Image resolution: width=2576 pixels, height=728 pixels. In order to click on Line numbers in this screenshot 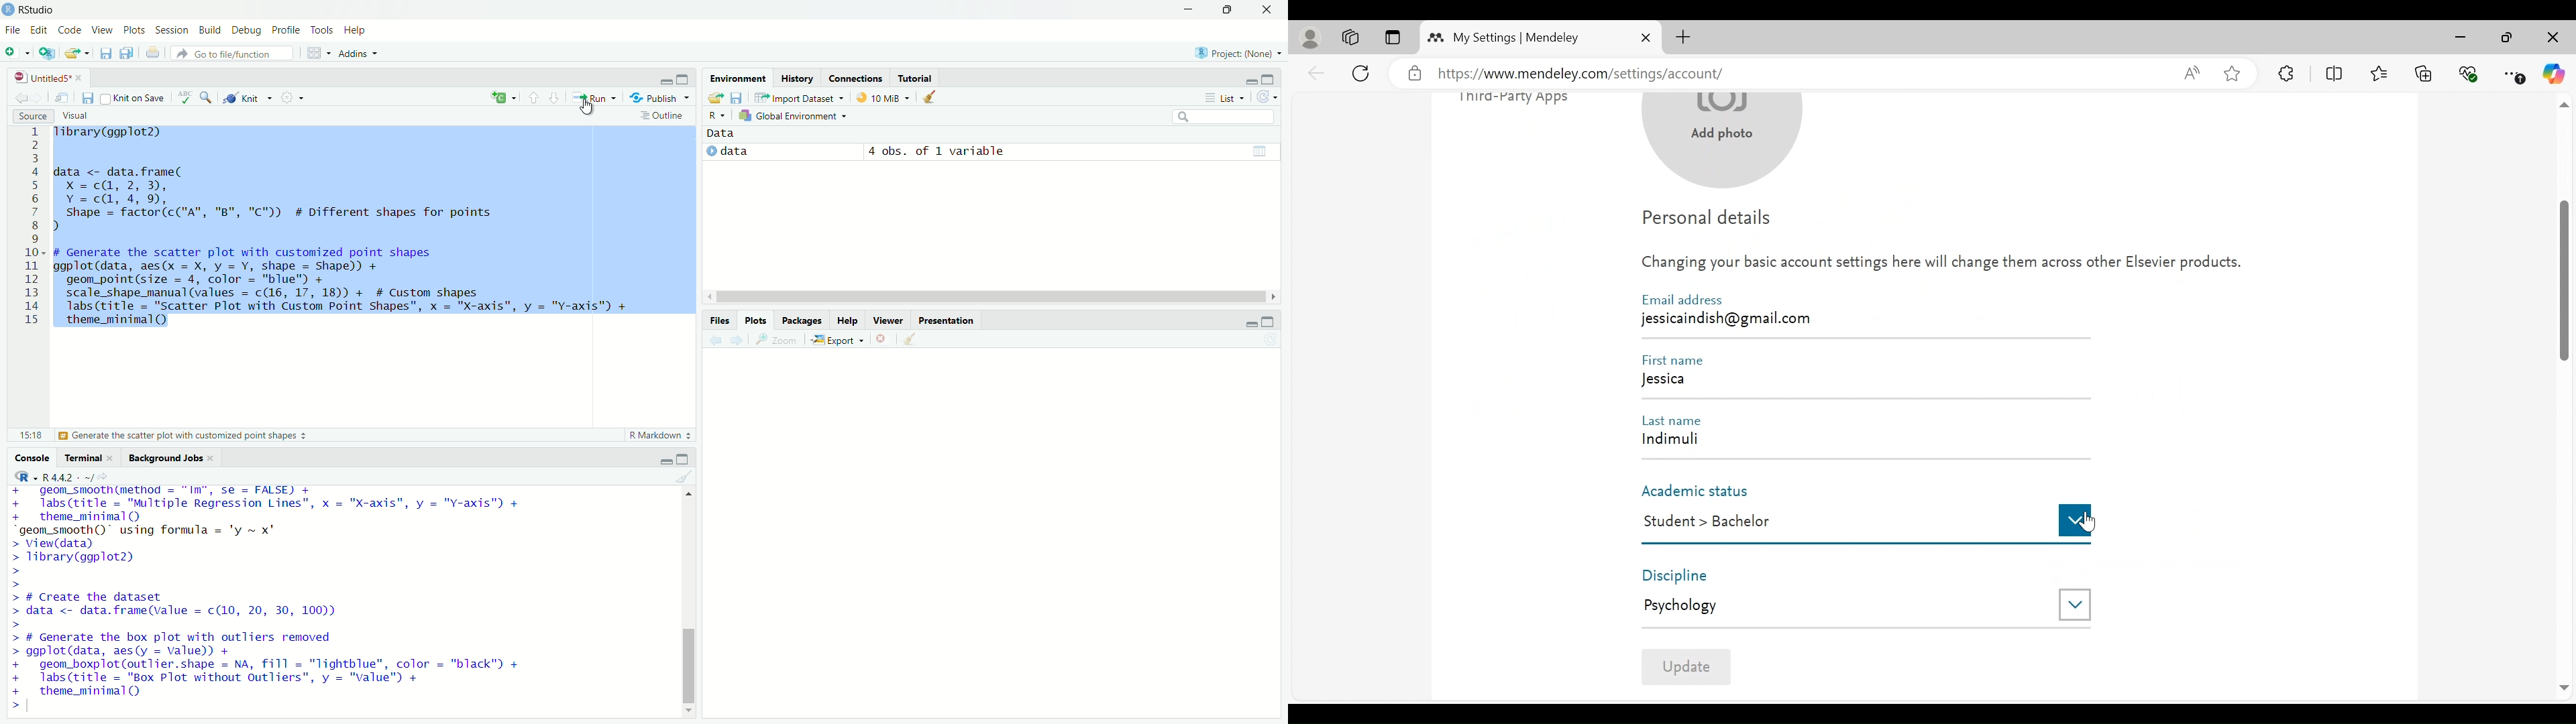, I will do `click(33, 227)`.